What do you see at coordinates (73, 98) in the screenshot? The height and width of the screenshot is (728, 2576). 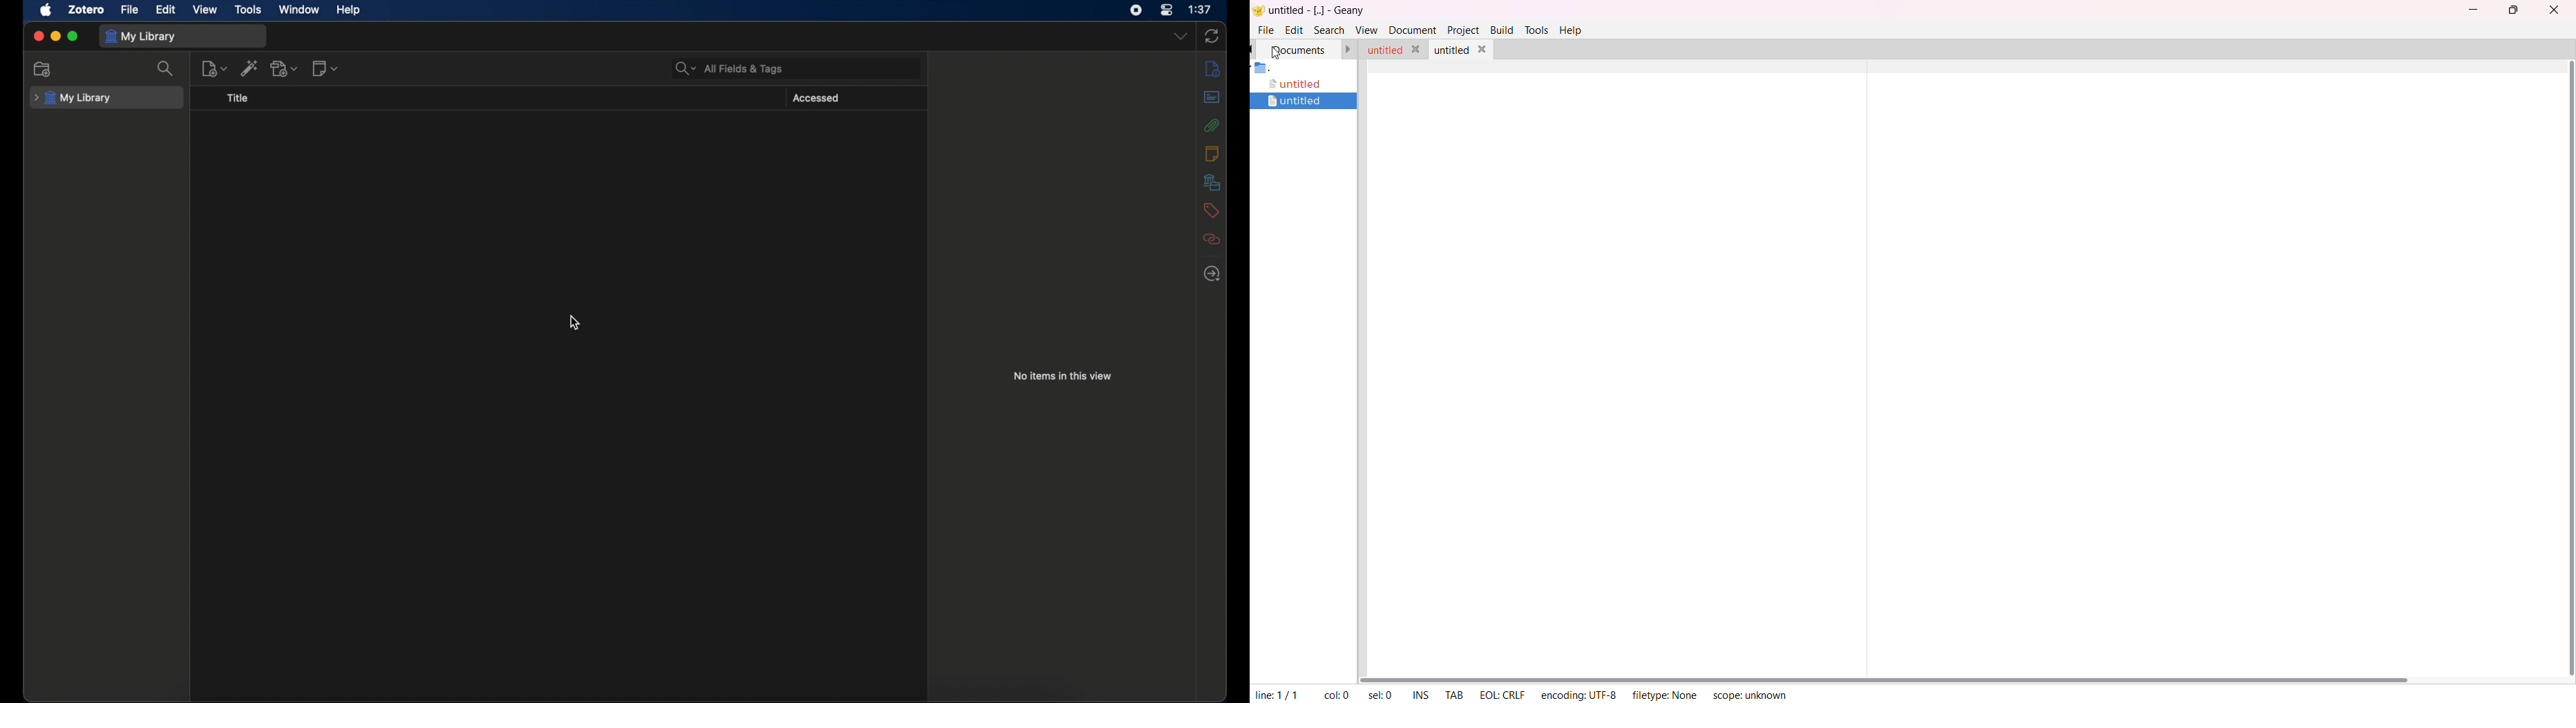 I see `my library` at bounding box center [73, 98].